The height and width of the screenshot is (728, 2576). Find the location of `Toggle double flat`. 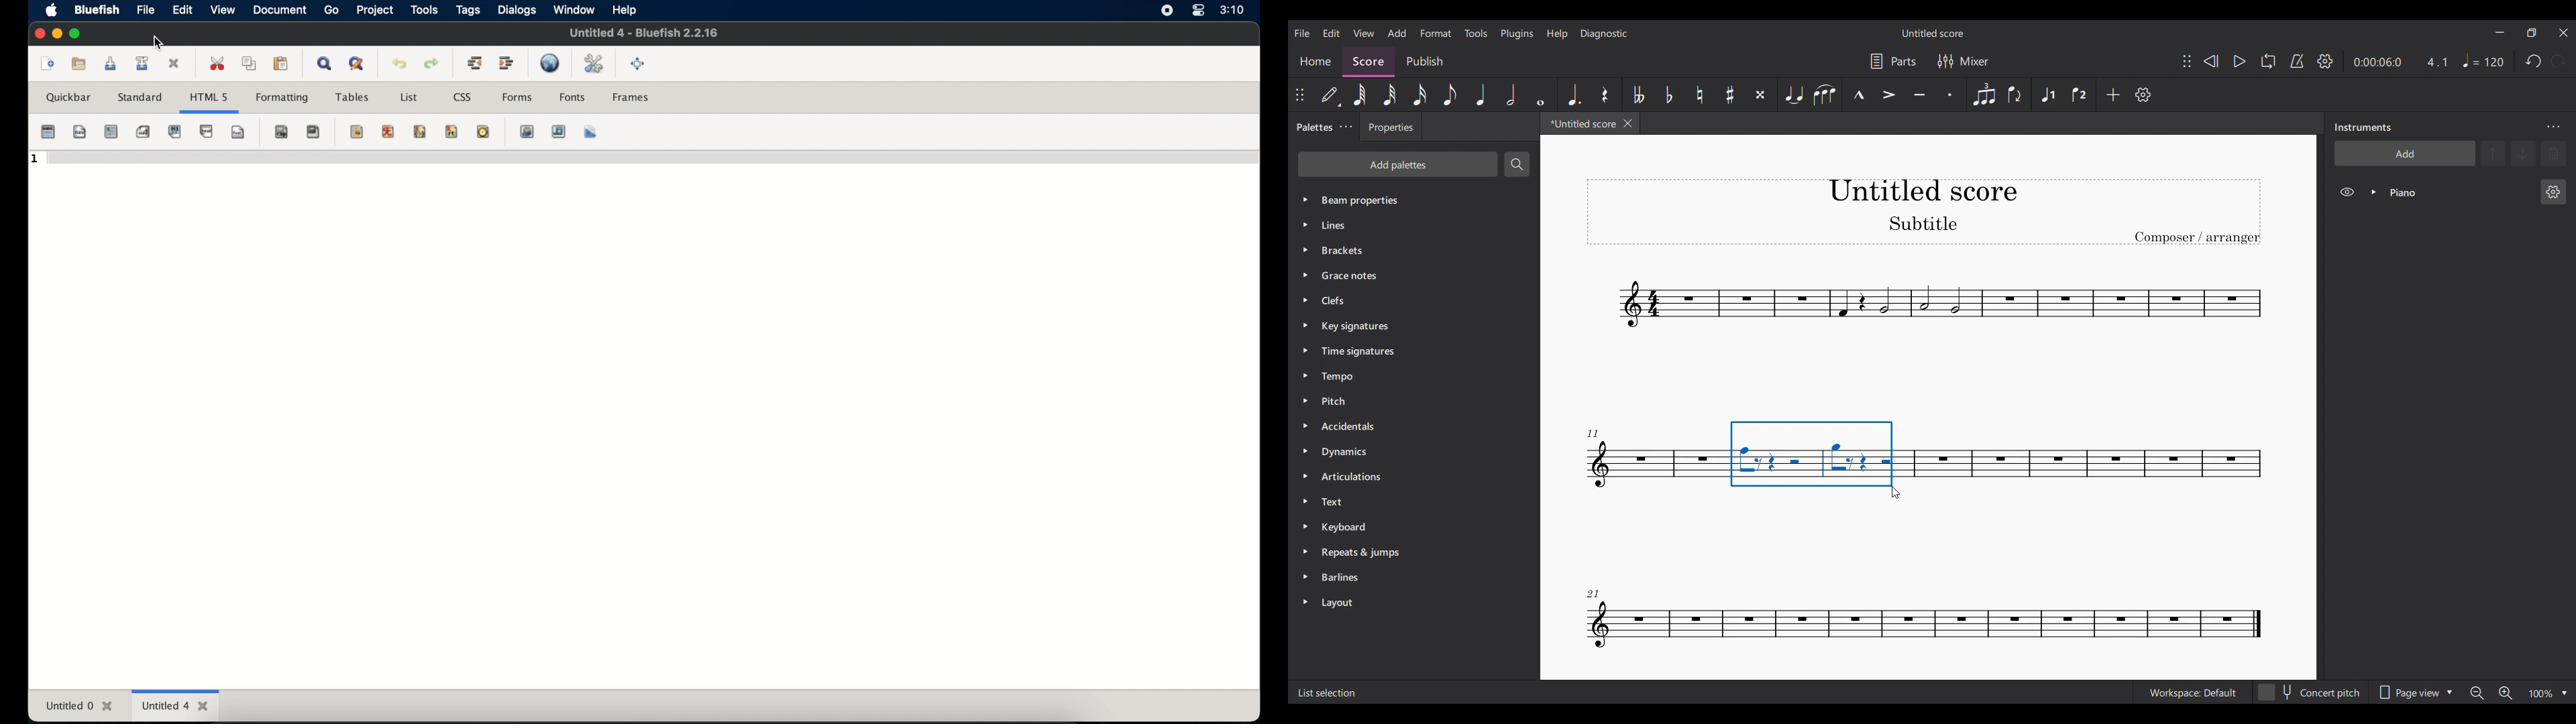

Toggle double flat is located at coordinates (1638, 95).